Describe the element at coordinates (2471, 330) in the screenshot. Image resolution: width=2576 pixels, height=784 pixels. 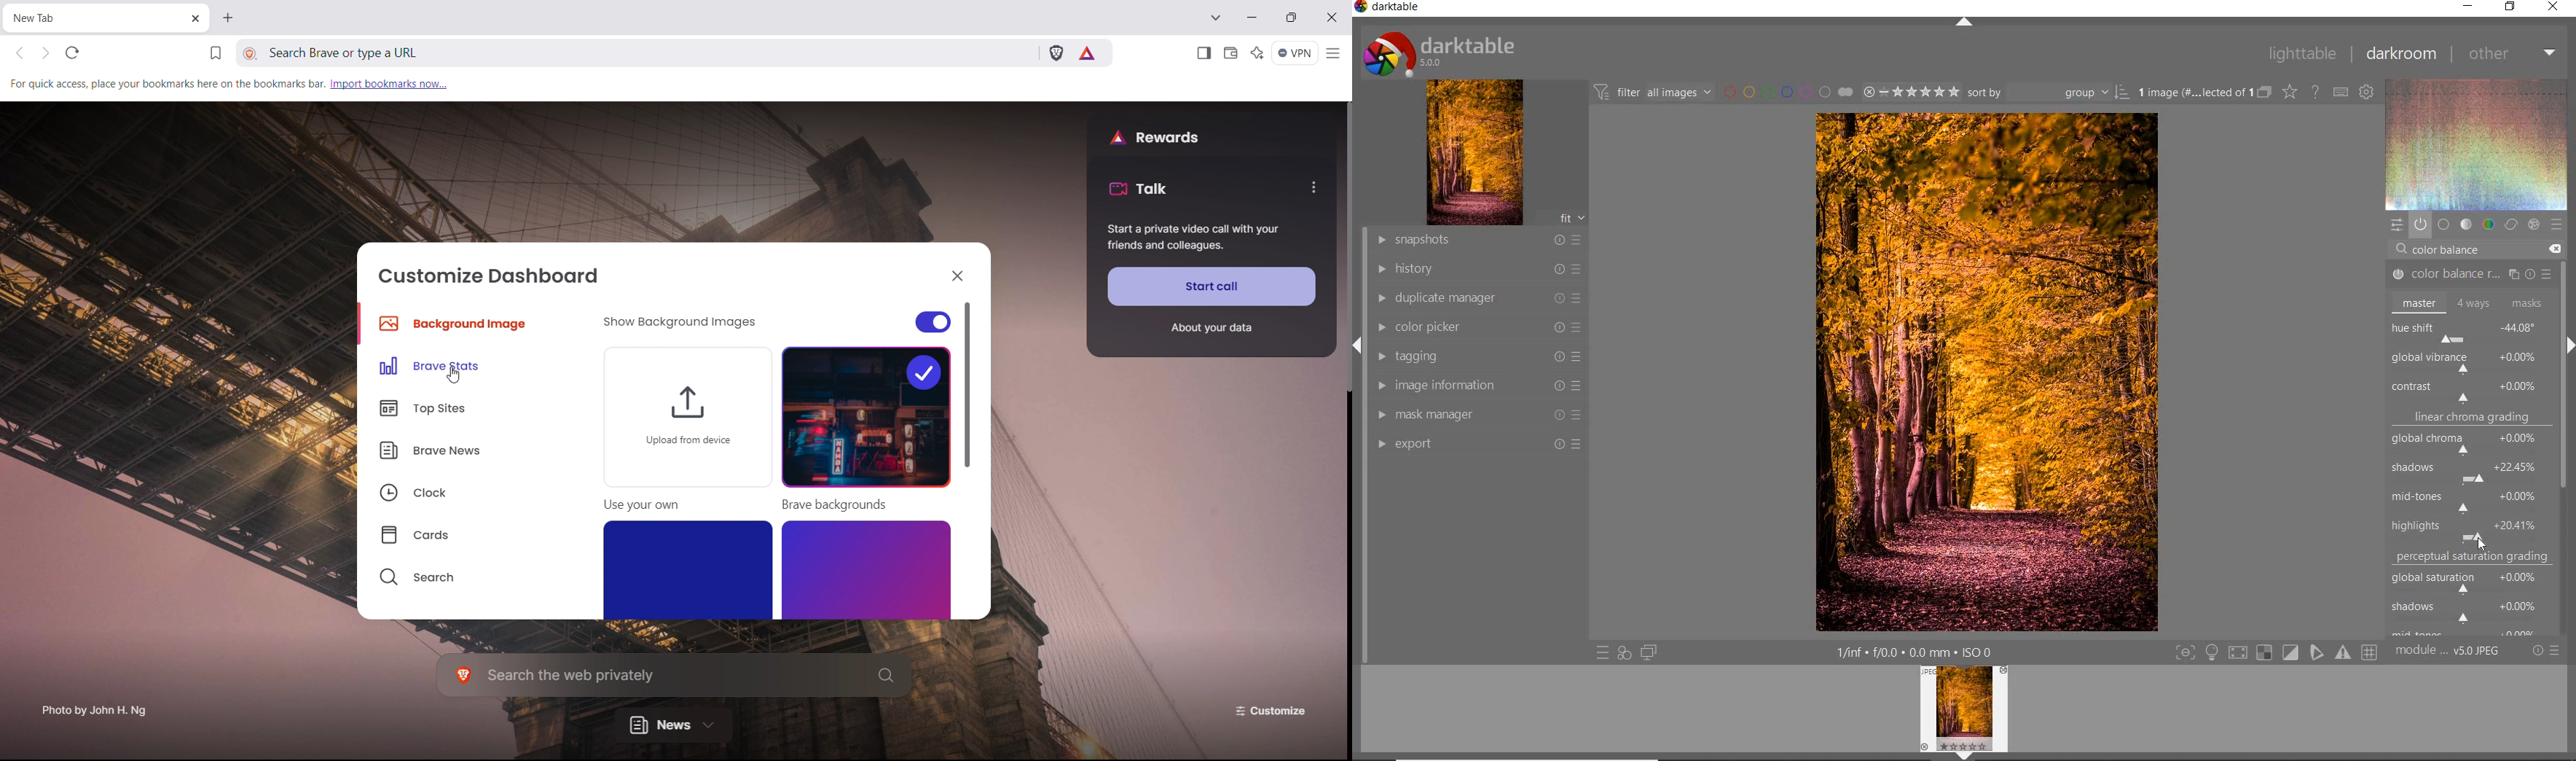
I see `hue shift` at that location.